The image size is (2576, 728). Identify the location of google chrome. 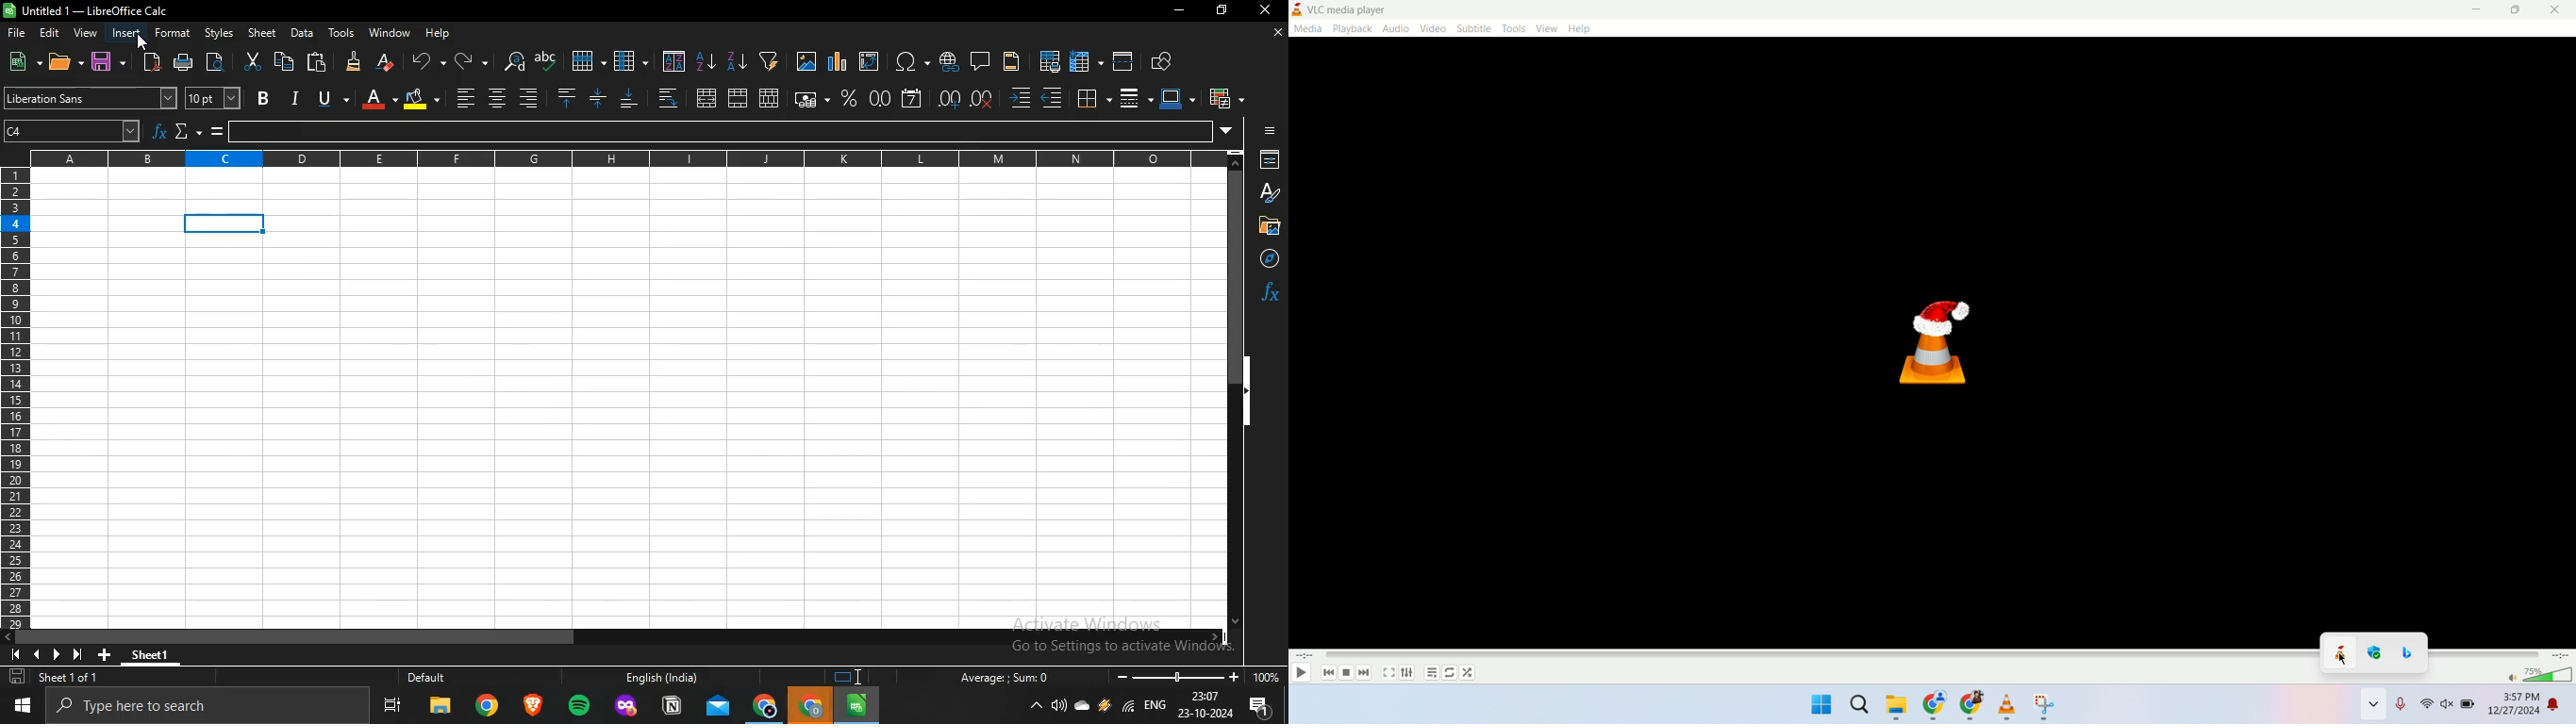
(487, 708).